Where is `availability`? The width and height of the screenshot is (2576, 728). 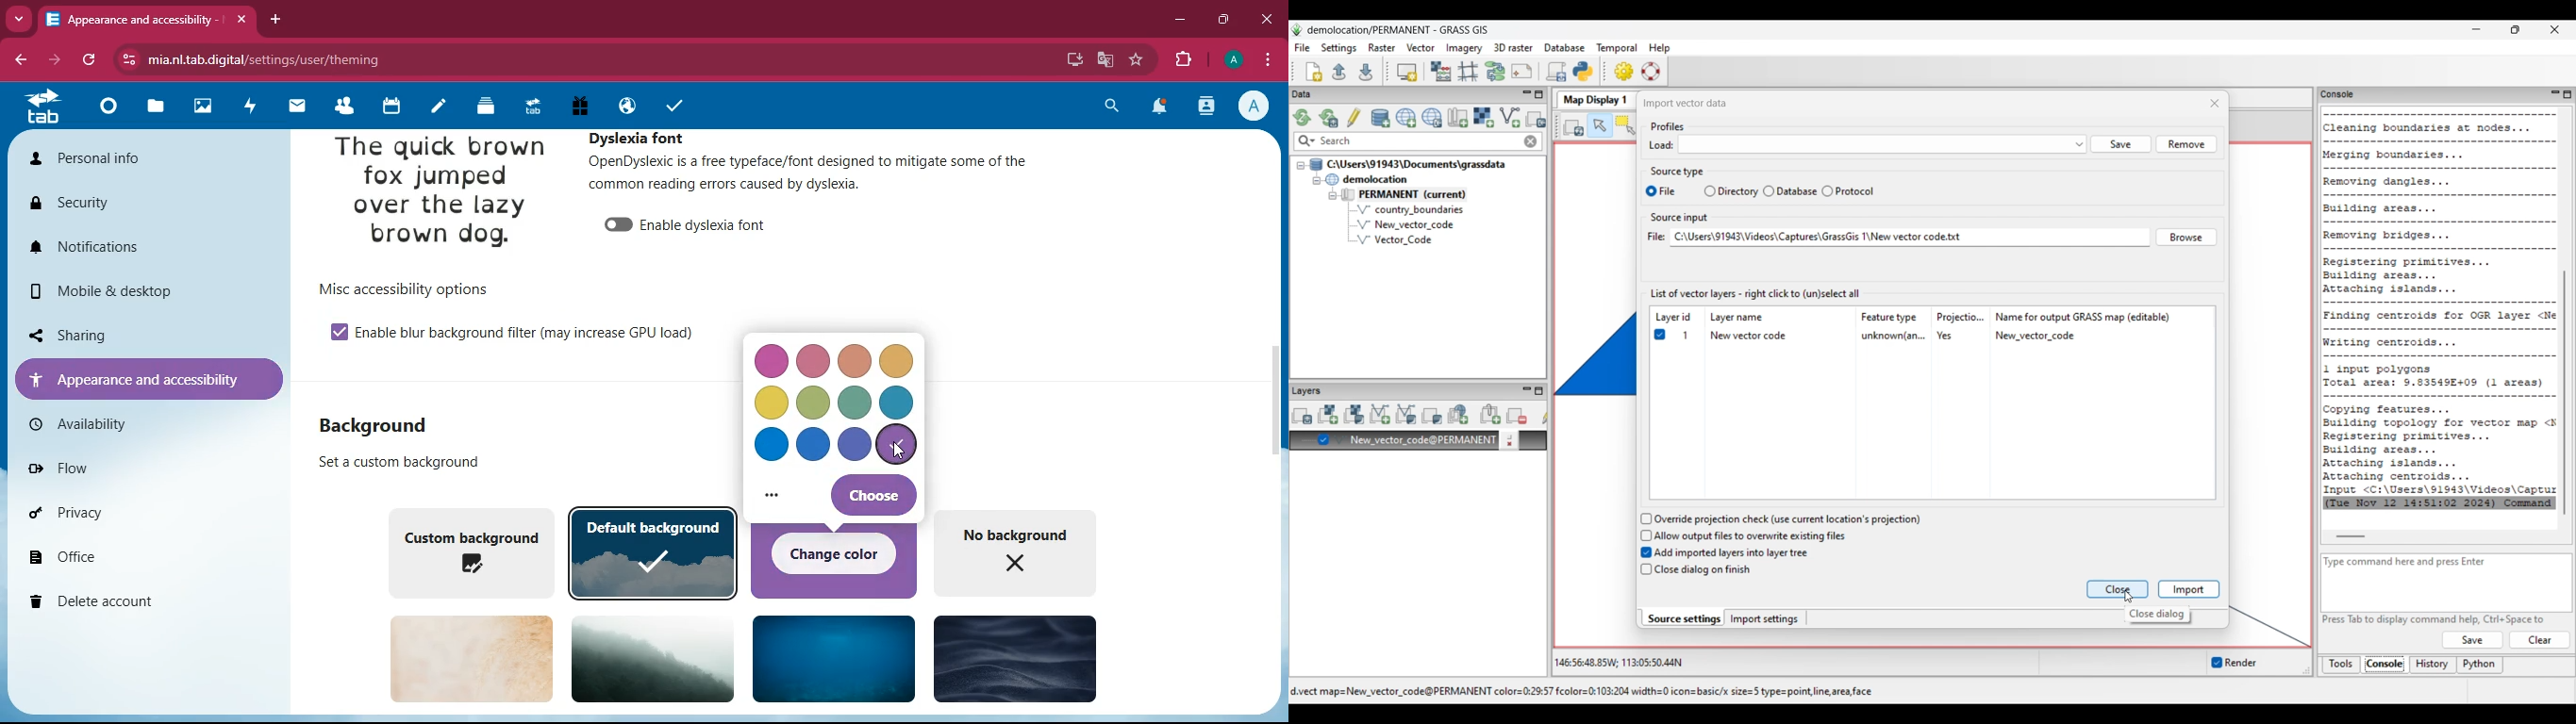
availability is located at coordinates (100, 424).